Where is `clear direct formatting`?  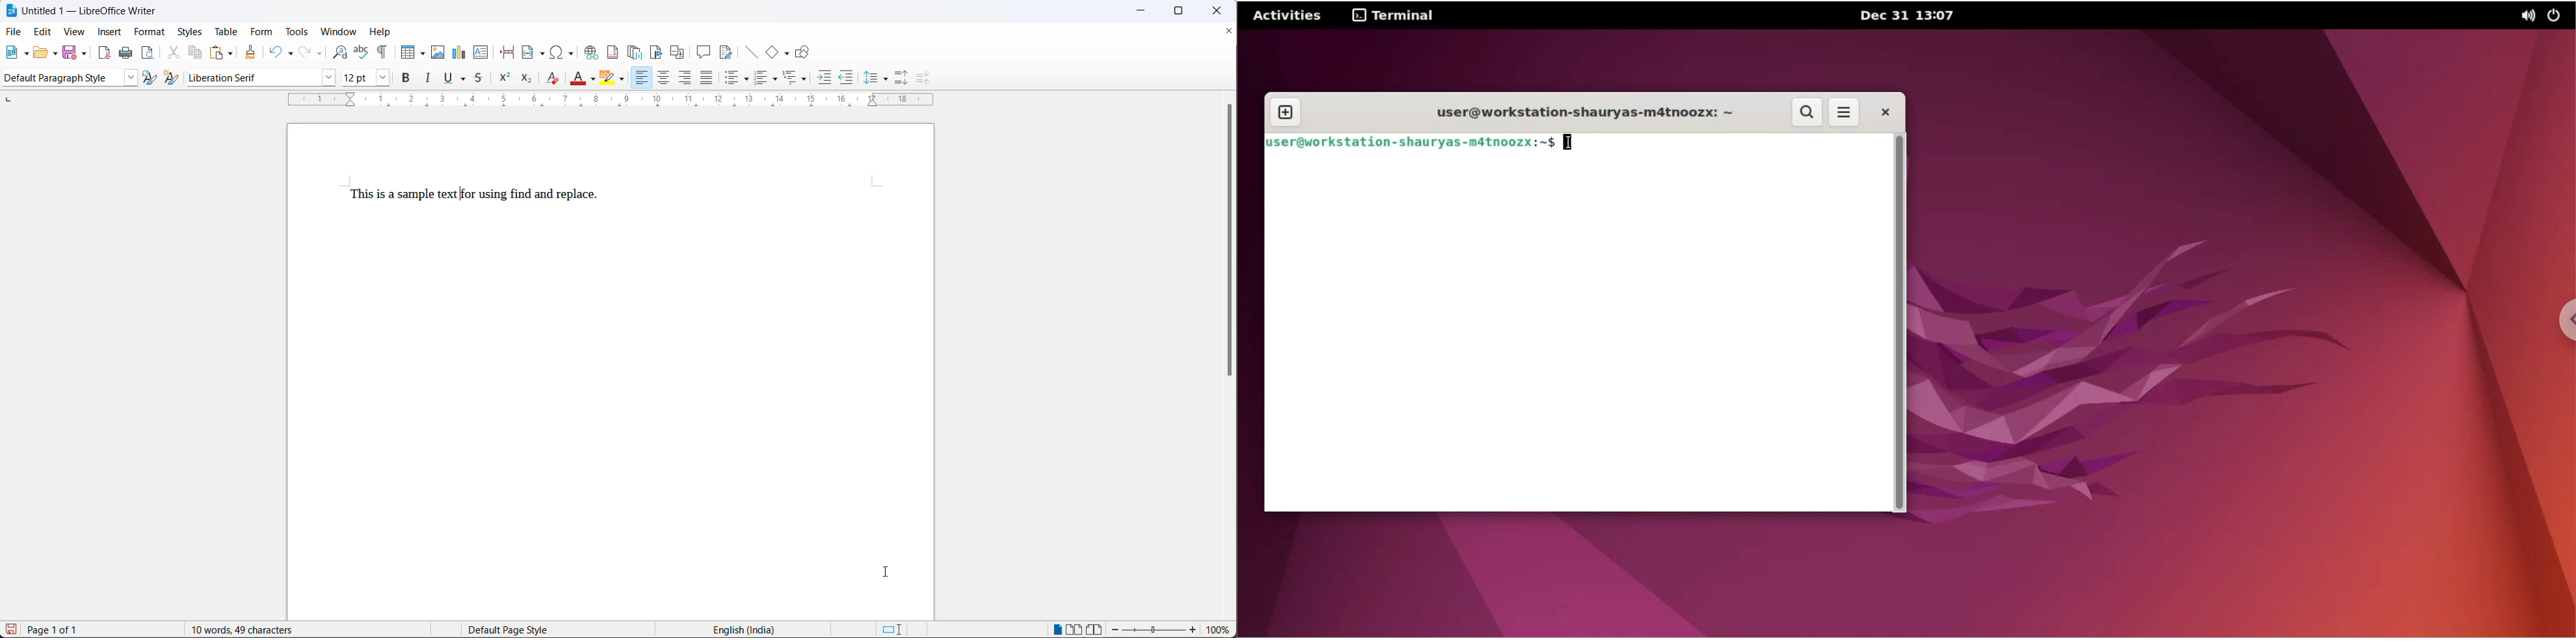
clear direct formatting is located at coordinates (552, 81).